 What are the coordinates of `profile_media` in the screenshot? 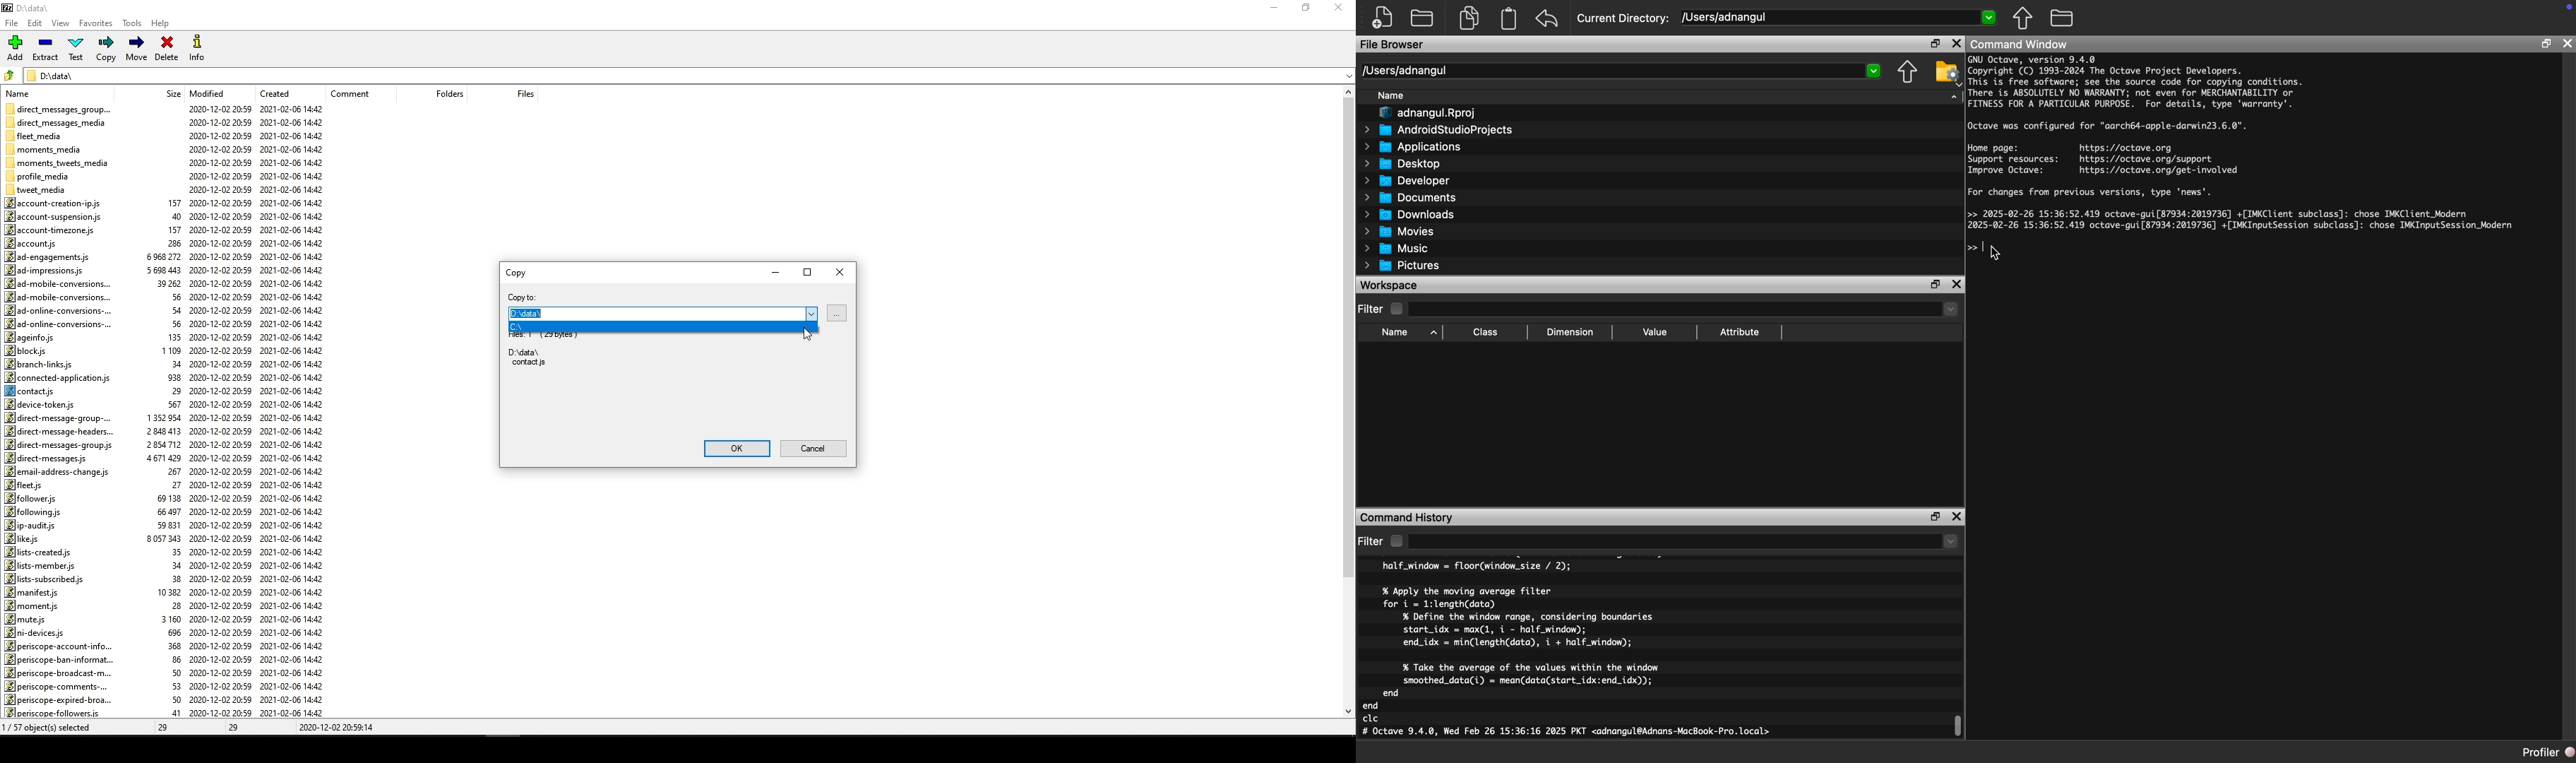 It's located at (40, 177).